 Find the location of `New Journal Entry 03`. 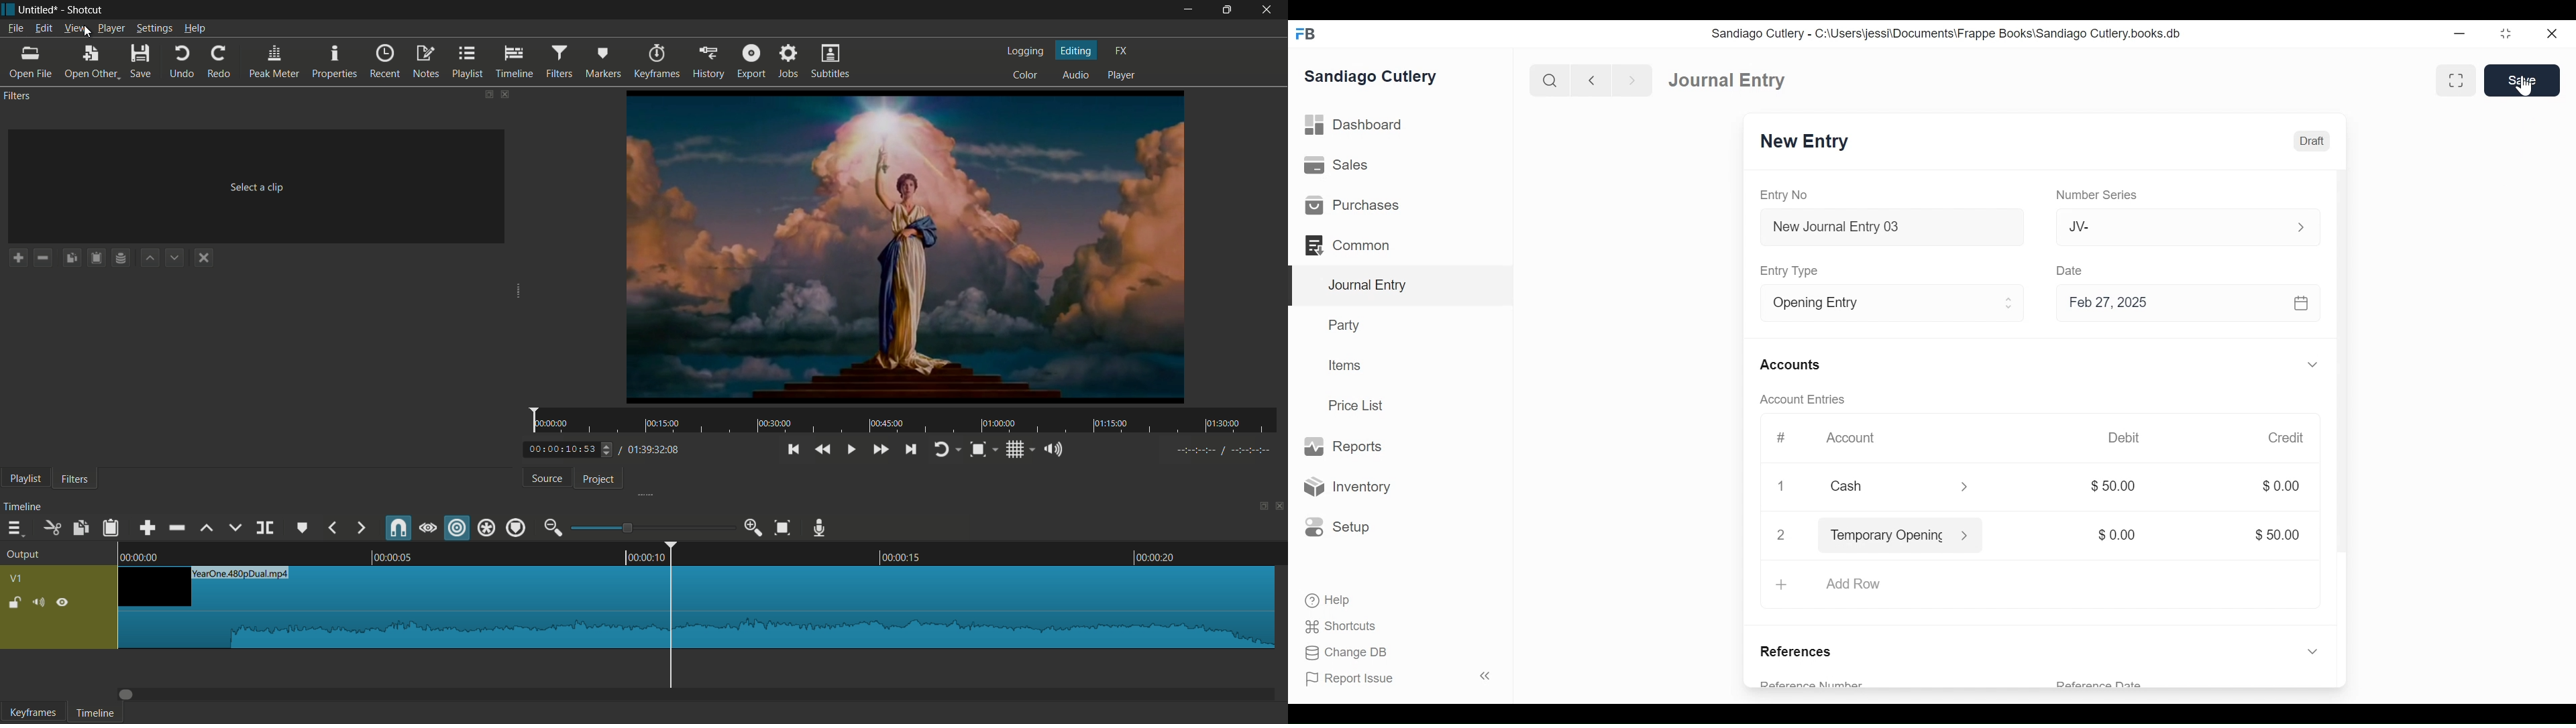

New Journal Entry 03 is located at coordinates (1888, 227).